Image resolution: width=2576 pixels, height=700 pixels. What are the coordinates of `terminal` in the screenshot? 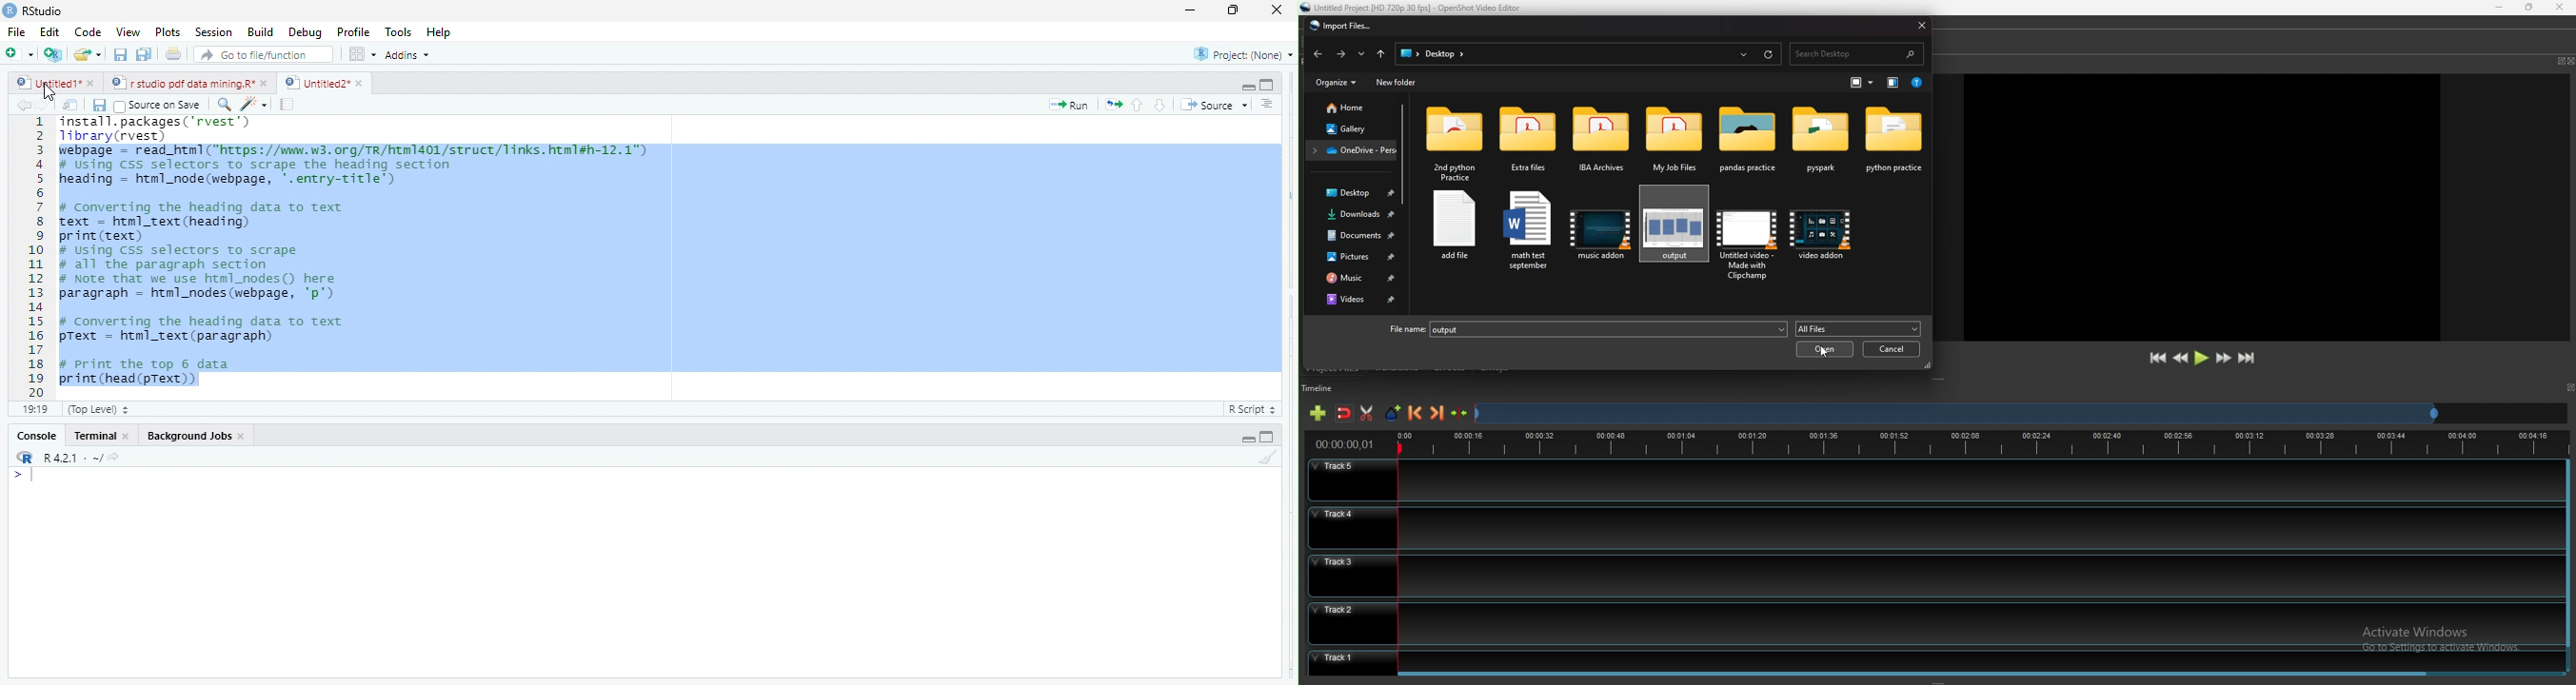 It's located at (97, 436).